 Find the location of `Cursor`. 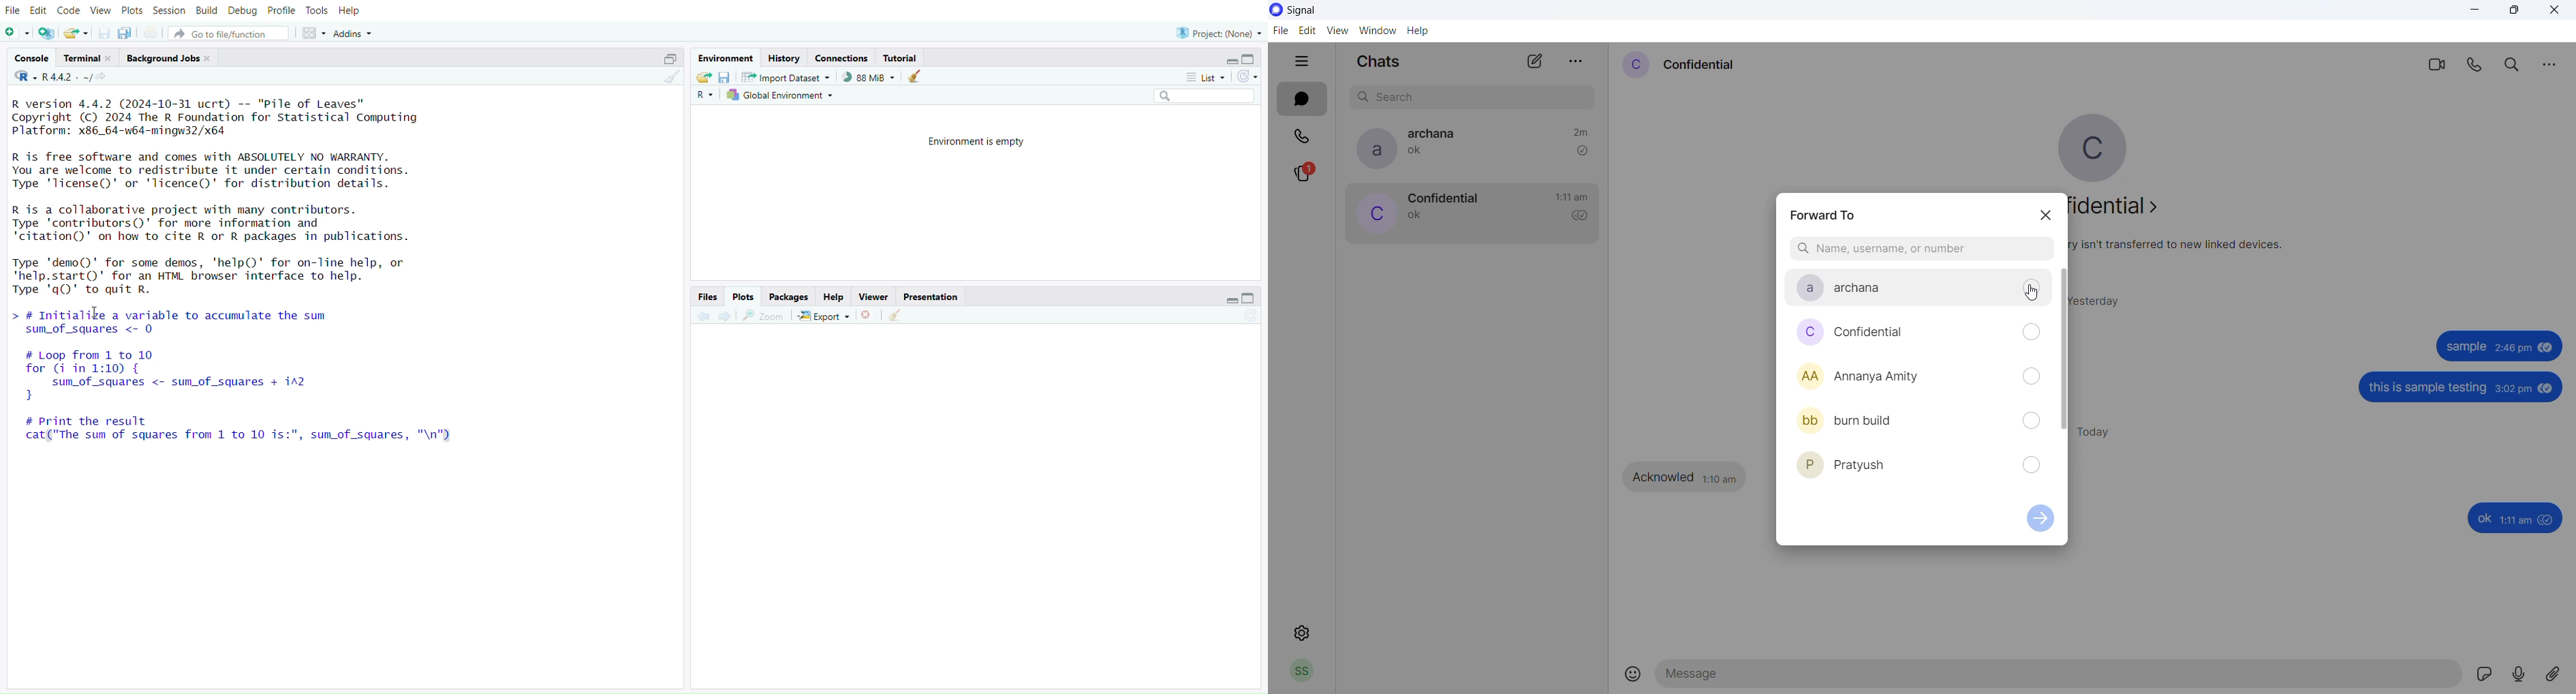

Cursor is located at coordinates (2033, 294).